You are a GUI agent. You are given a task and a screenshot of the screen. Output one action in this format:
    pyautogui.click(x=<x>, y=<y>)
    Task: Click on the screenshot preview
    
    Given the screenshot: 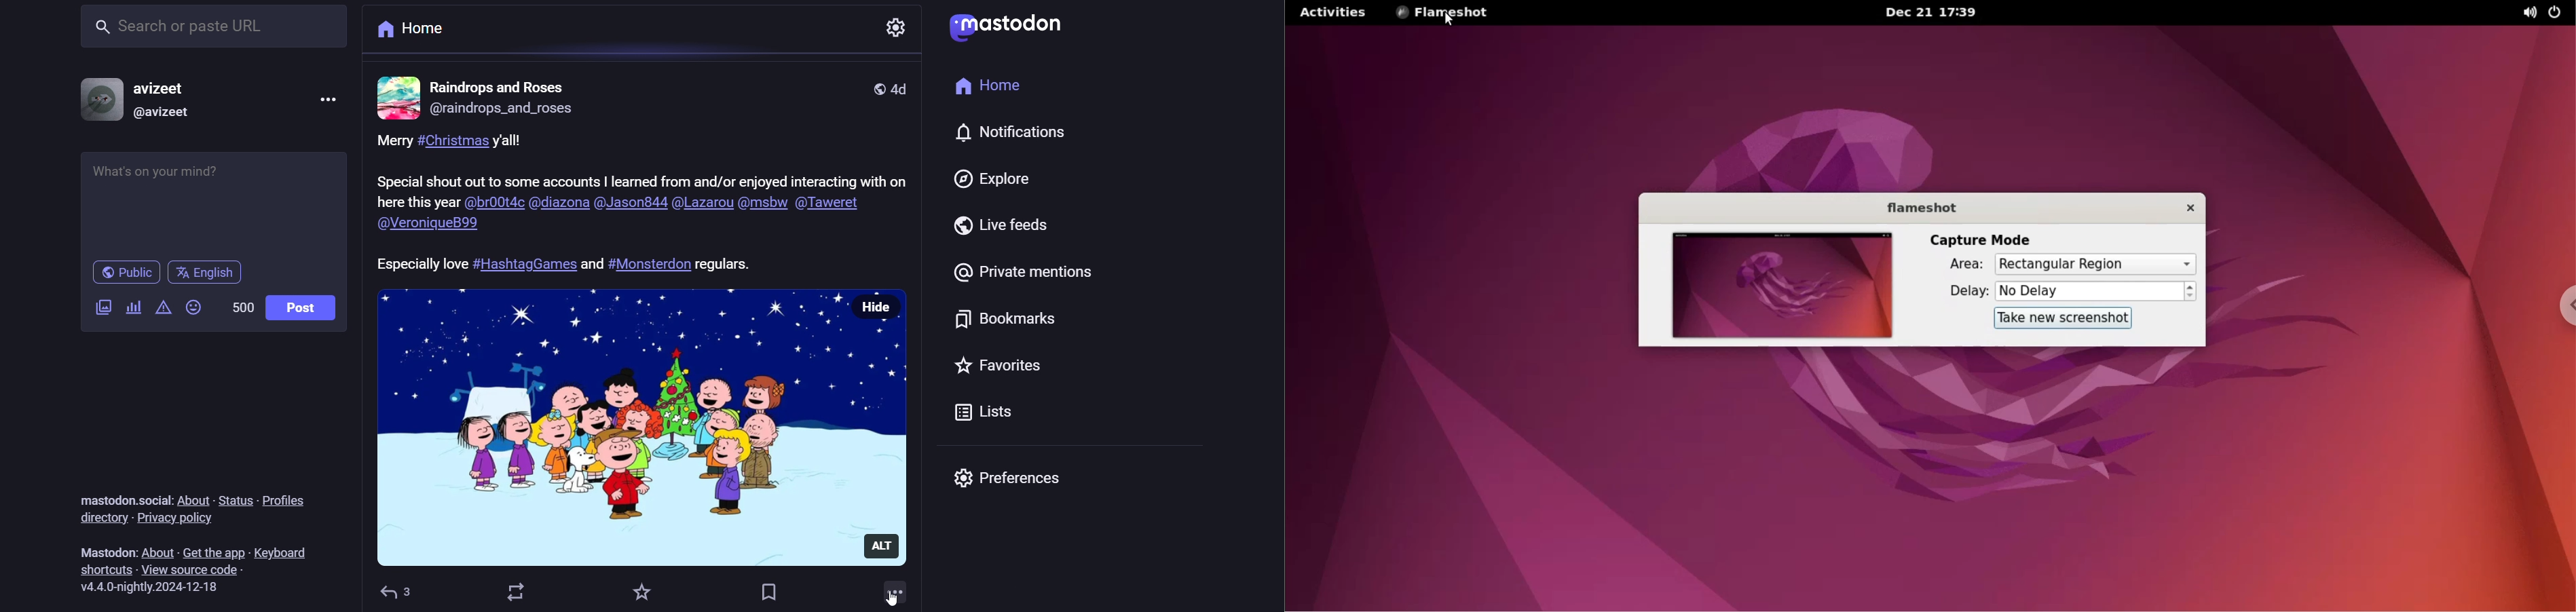 What is the action you would take?
    pyautogui.click(x=1779, y=285)
    